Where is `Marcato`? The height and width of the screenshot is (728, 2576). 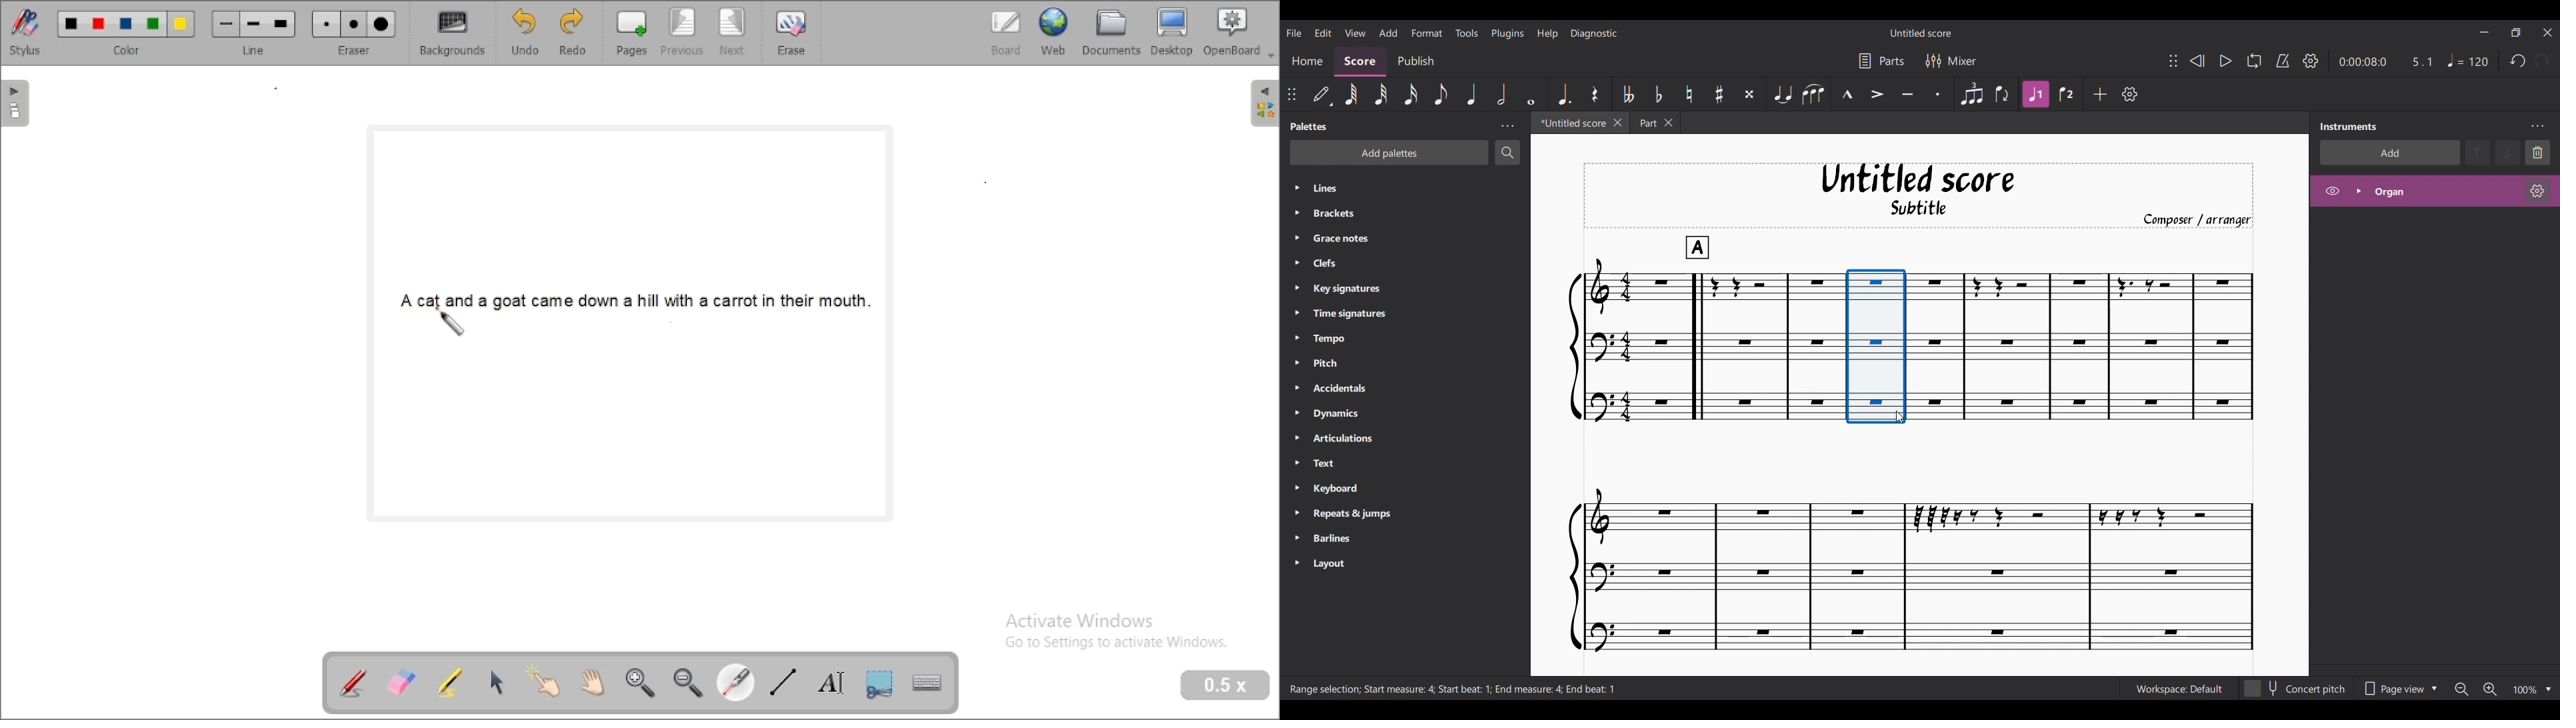
Marcato is located at coordinates (1847, 95).